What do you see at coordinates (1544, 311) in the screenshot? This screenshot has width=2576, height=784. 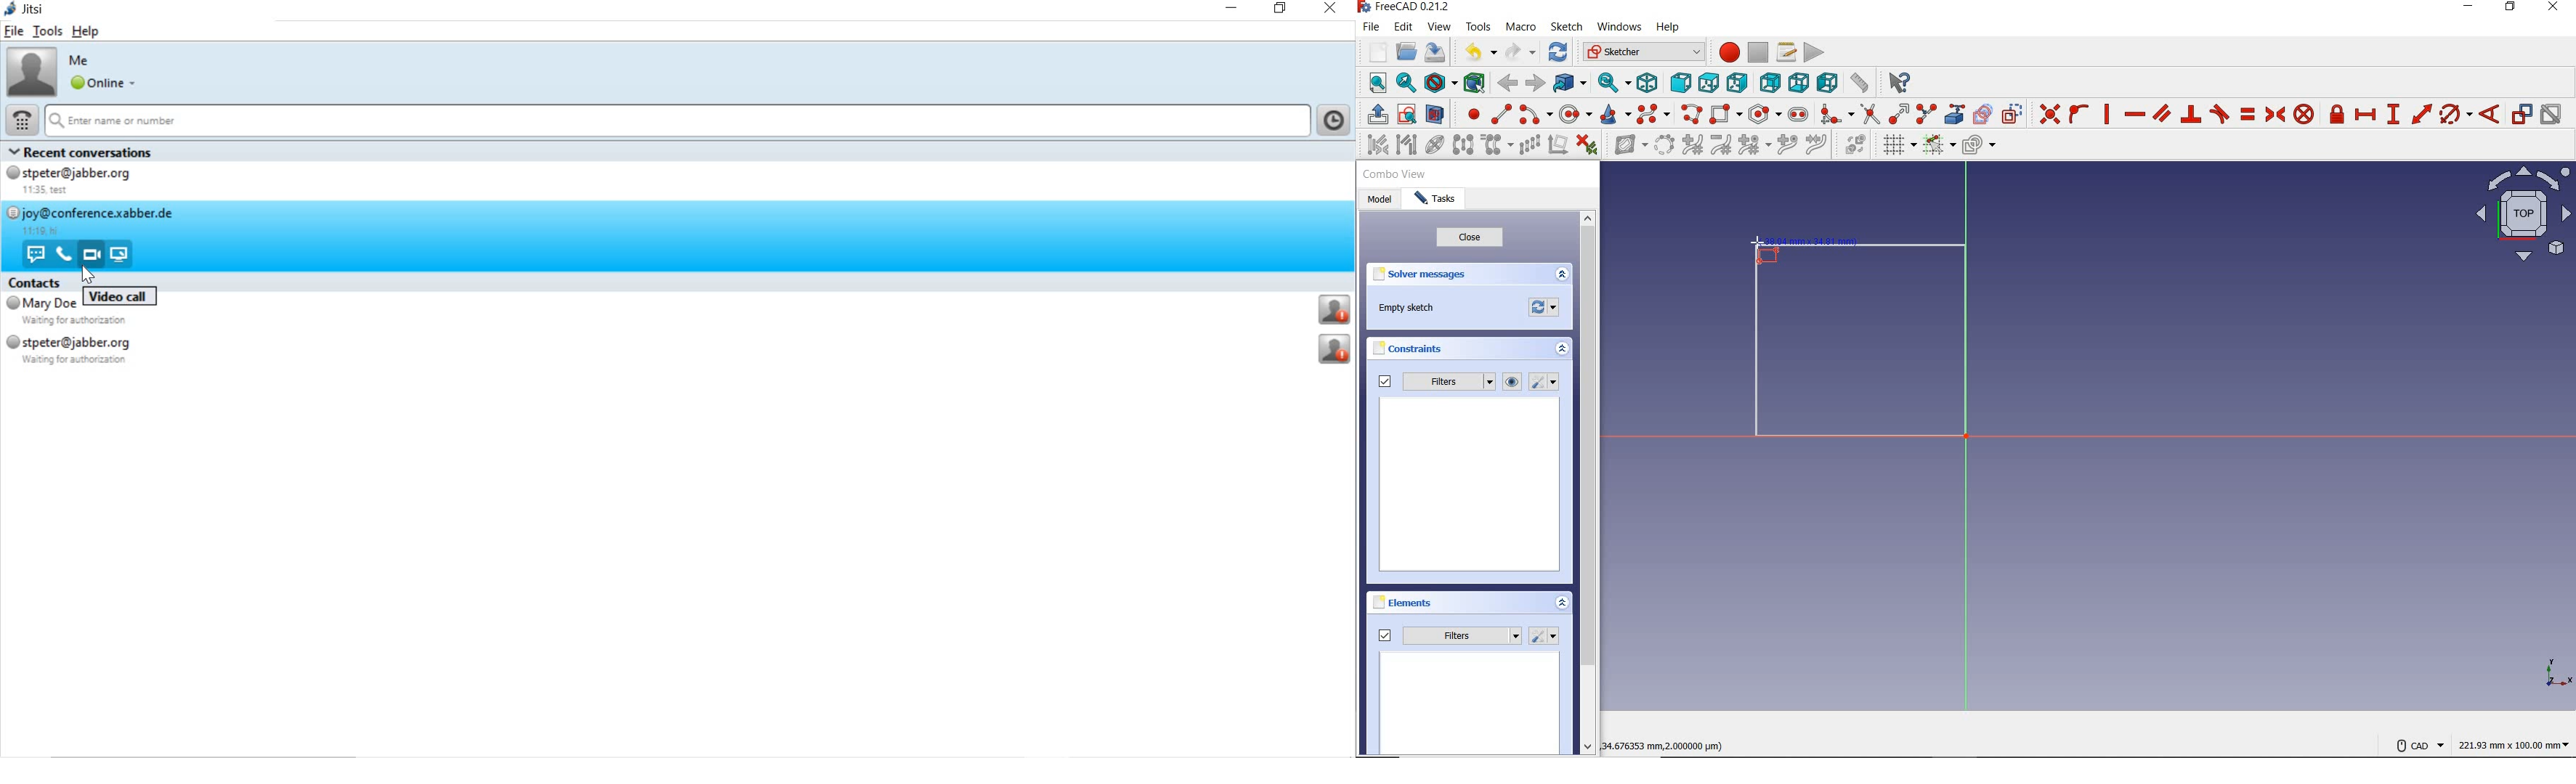 I see `forces recomputation of active document` at bounding box center [1544, 311].